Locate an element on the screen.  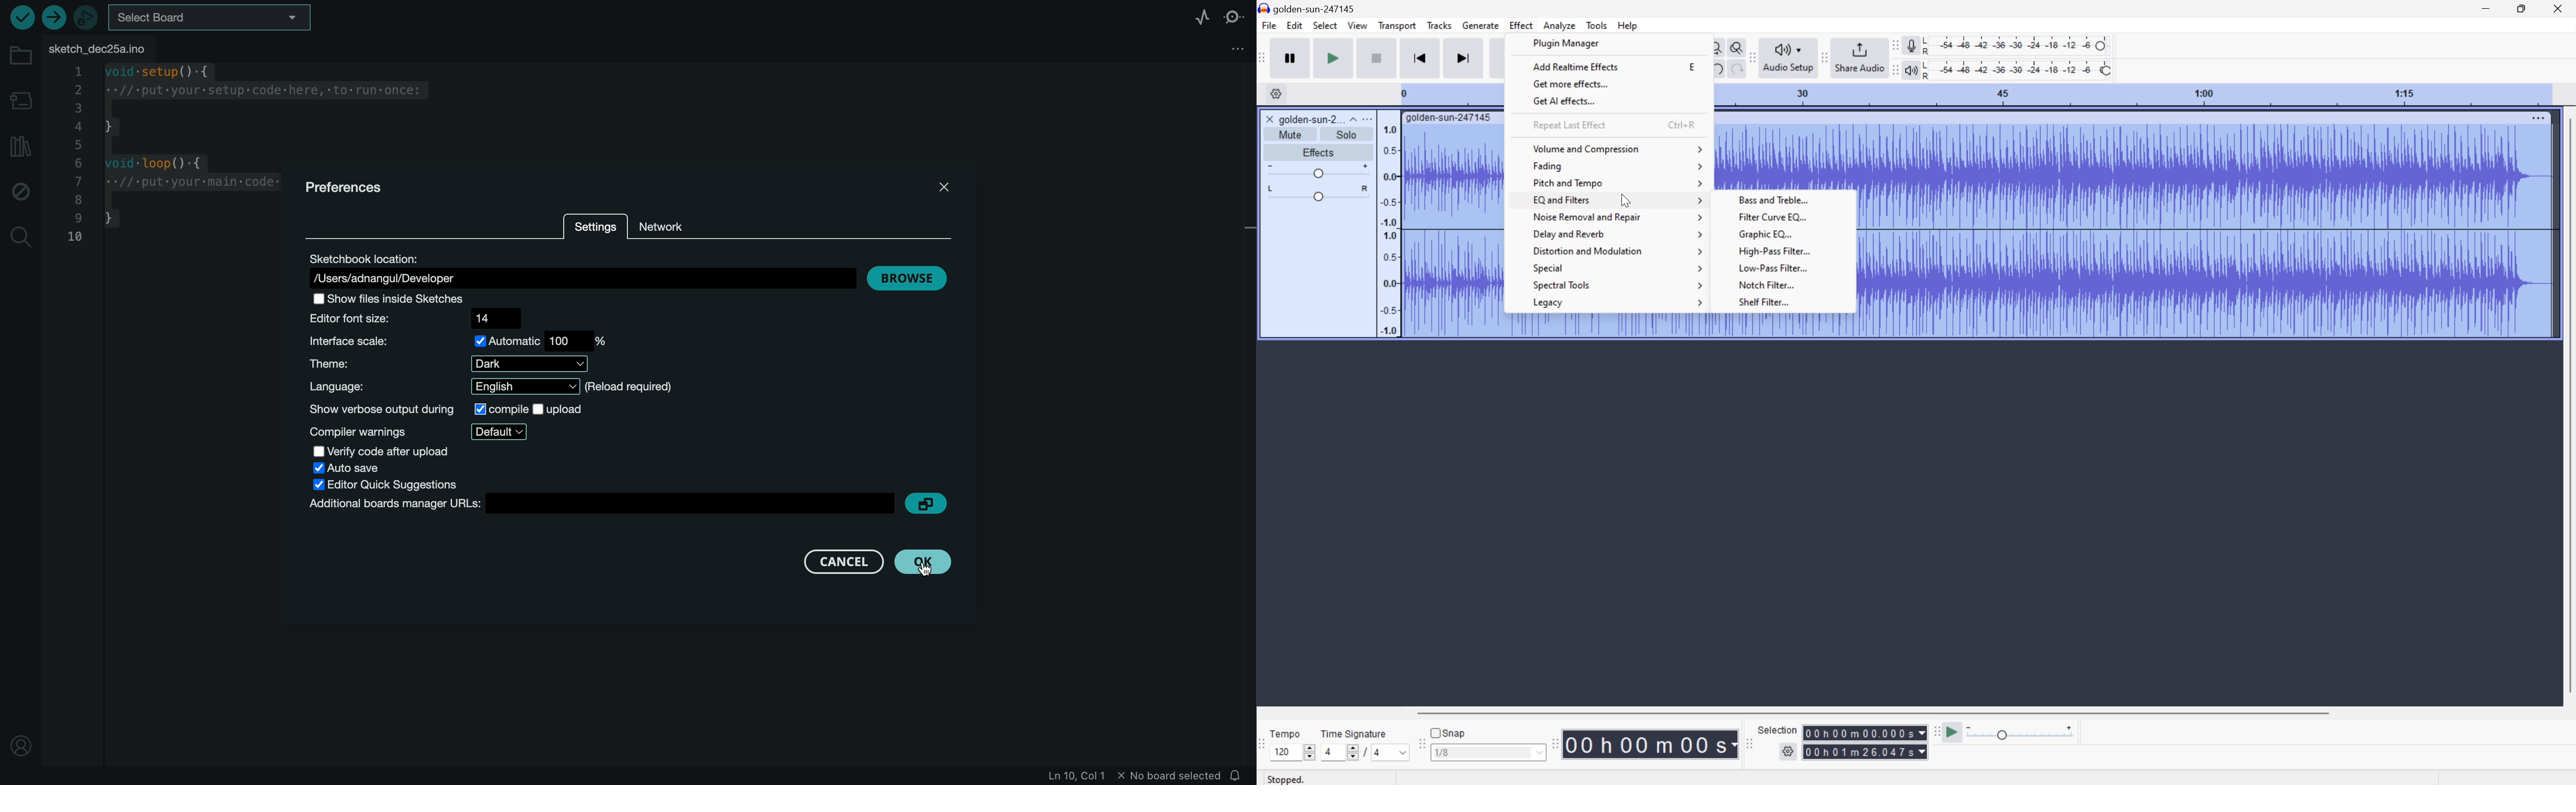
Audacity time signature toolbar is located at coordinates (1265, 749).